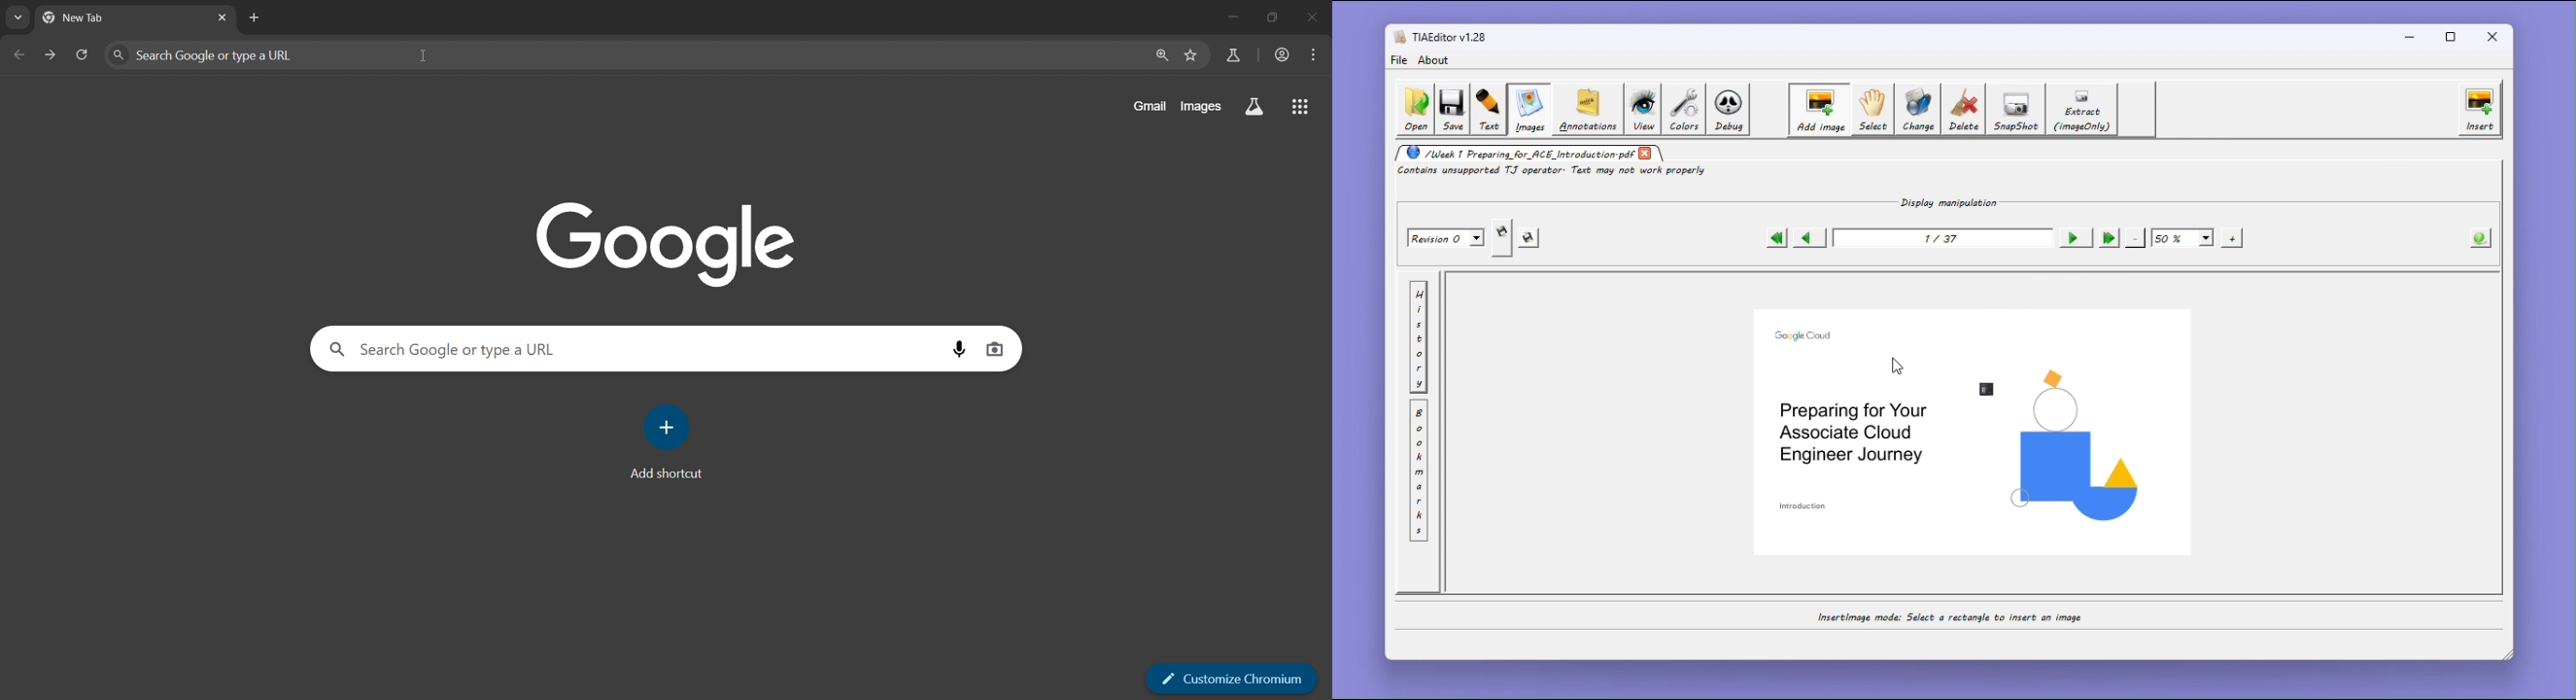 This screenshot has height=700, width=2576. What do you see at coordinates (1188, 56) in the screenshot?
I see `bookmark page` at bounding box center [1188, 56].